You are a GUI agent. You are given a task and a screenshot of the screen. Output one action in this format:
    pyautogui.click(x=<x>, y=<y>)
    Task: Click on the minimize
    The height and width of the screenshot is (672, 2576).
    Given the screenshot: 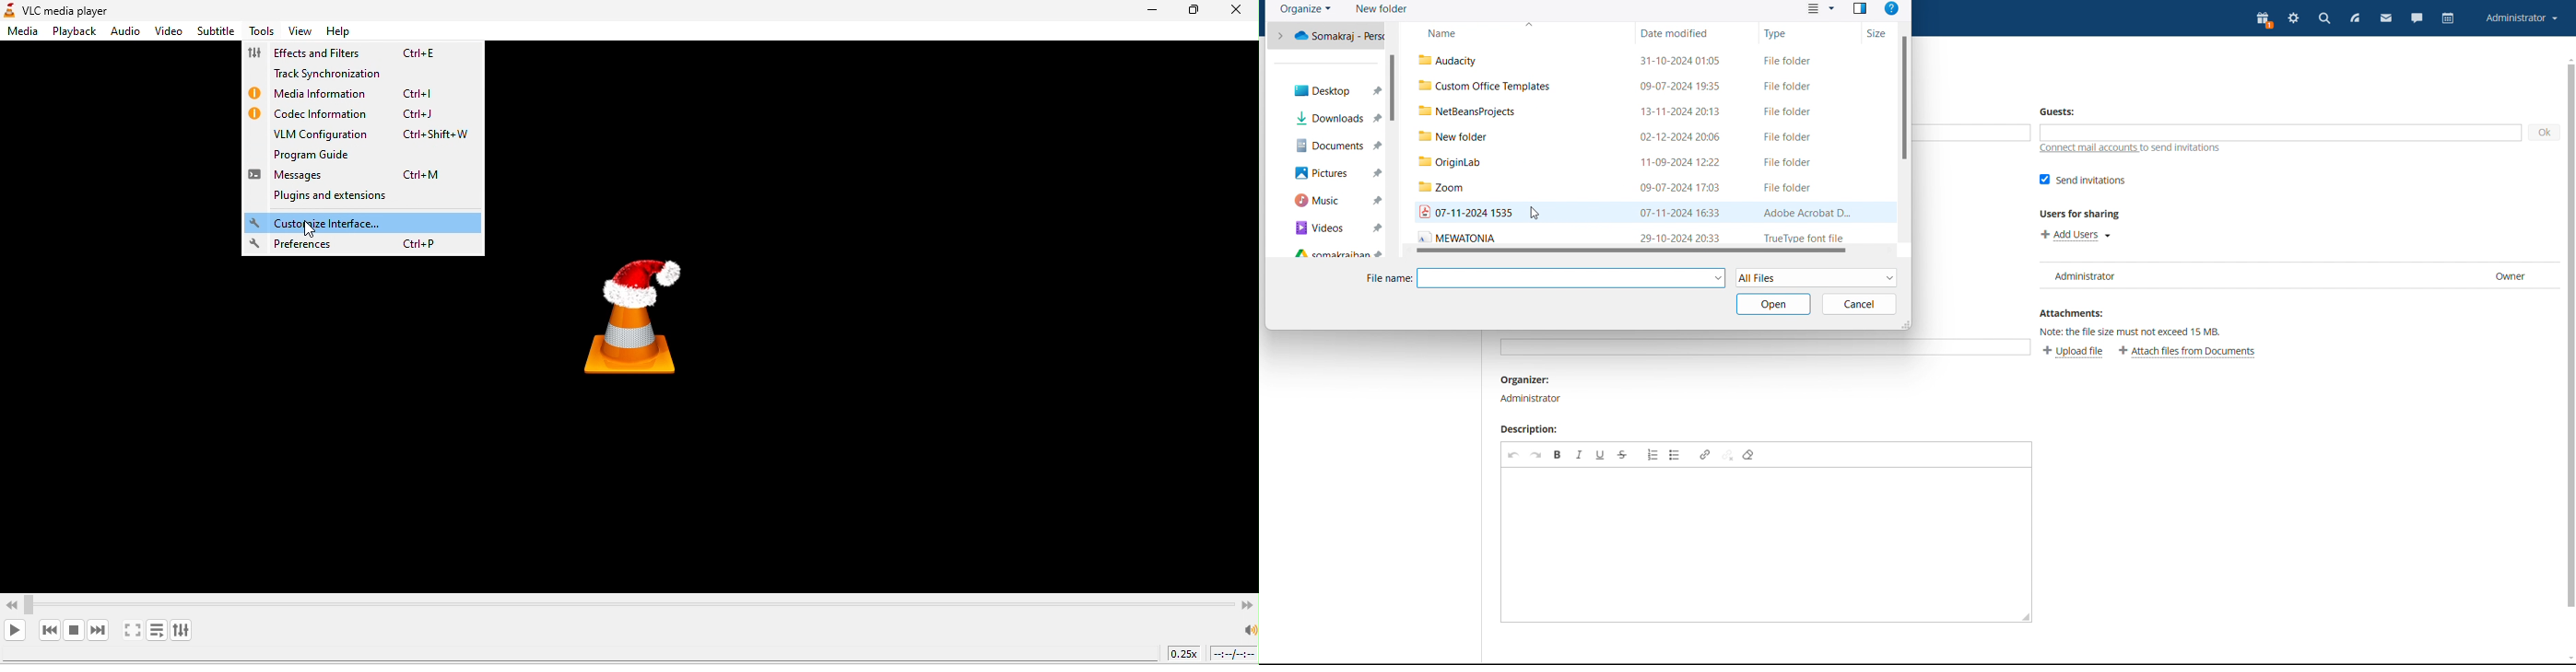 What is the action you would take?
    pyautogui.click(x=1150, y=11)
    